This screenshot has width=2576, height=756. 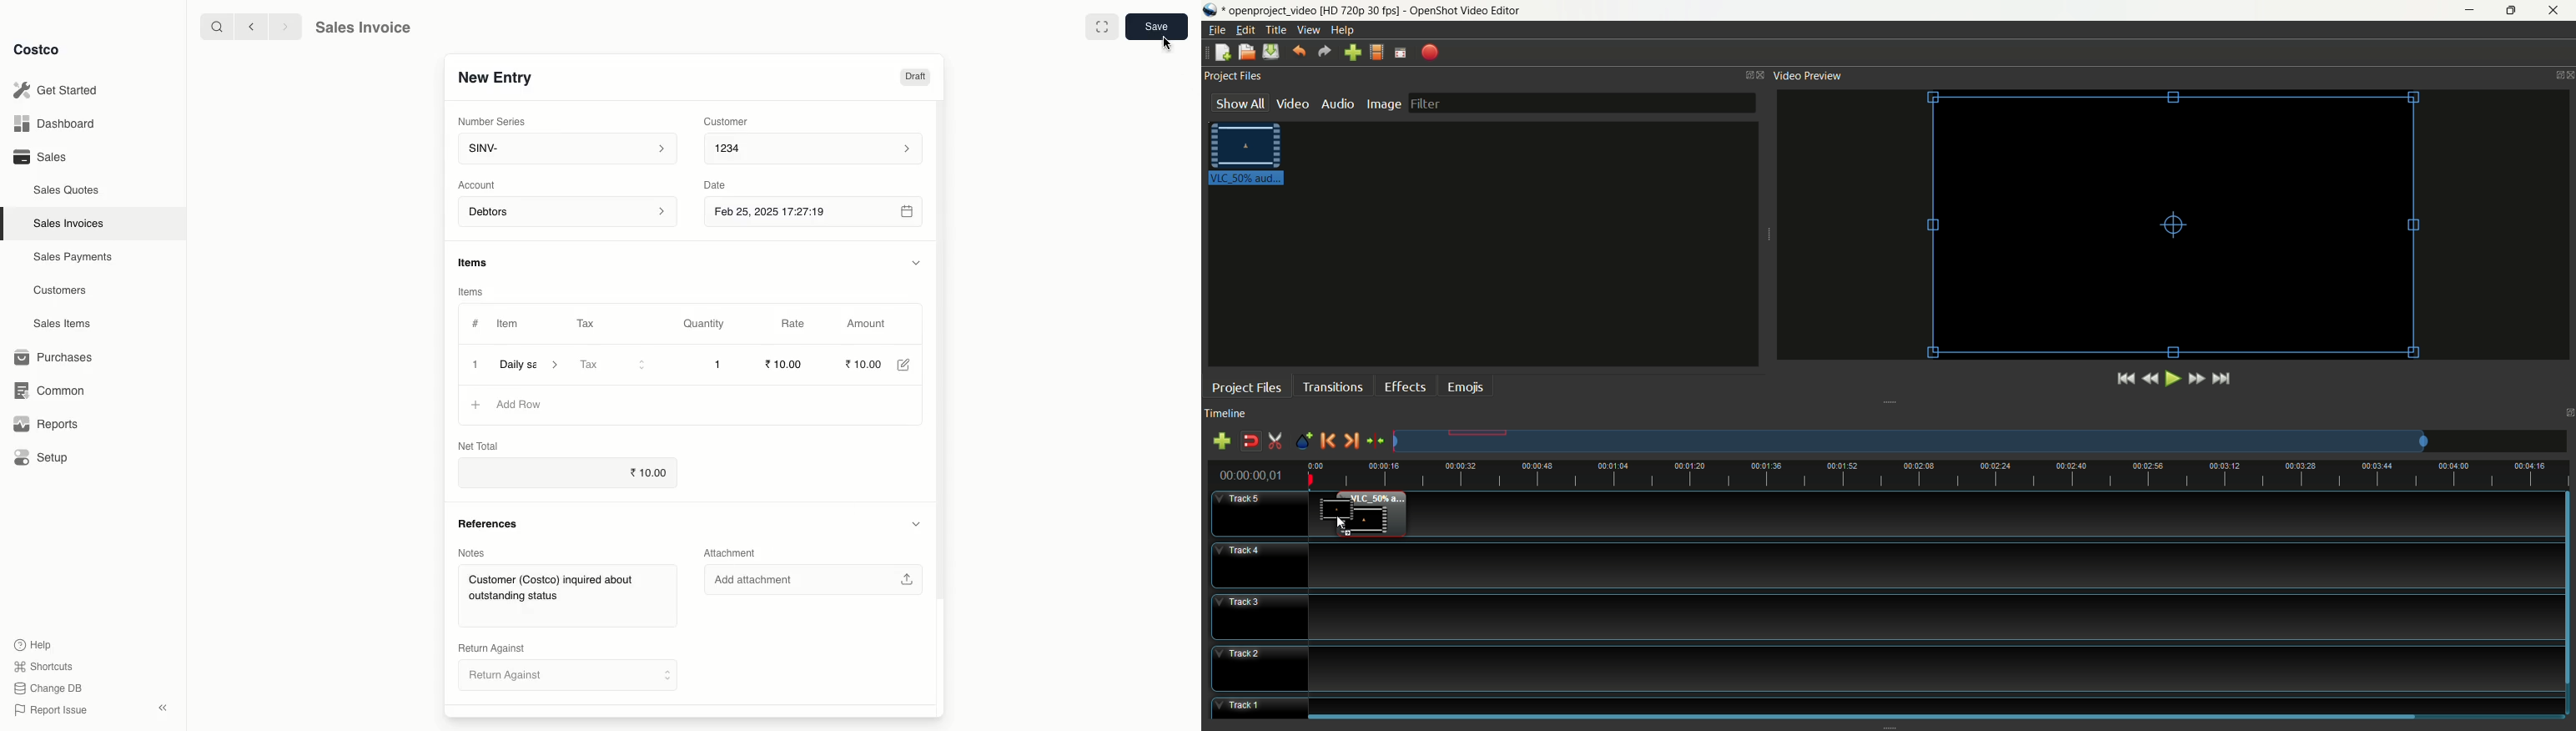 I want to click on Sales Invoices., so click(x=67, y=224).